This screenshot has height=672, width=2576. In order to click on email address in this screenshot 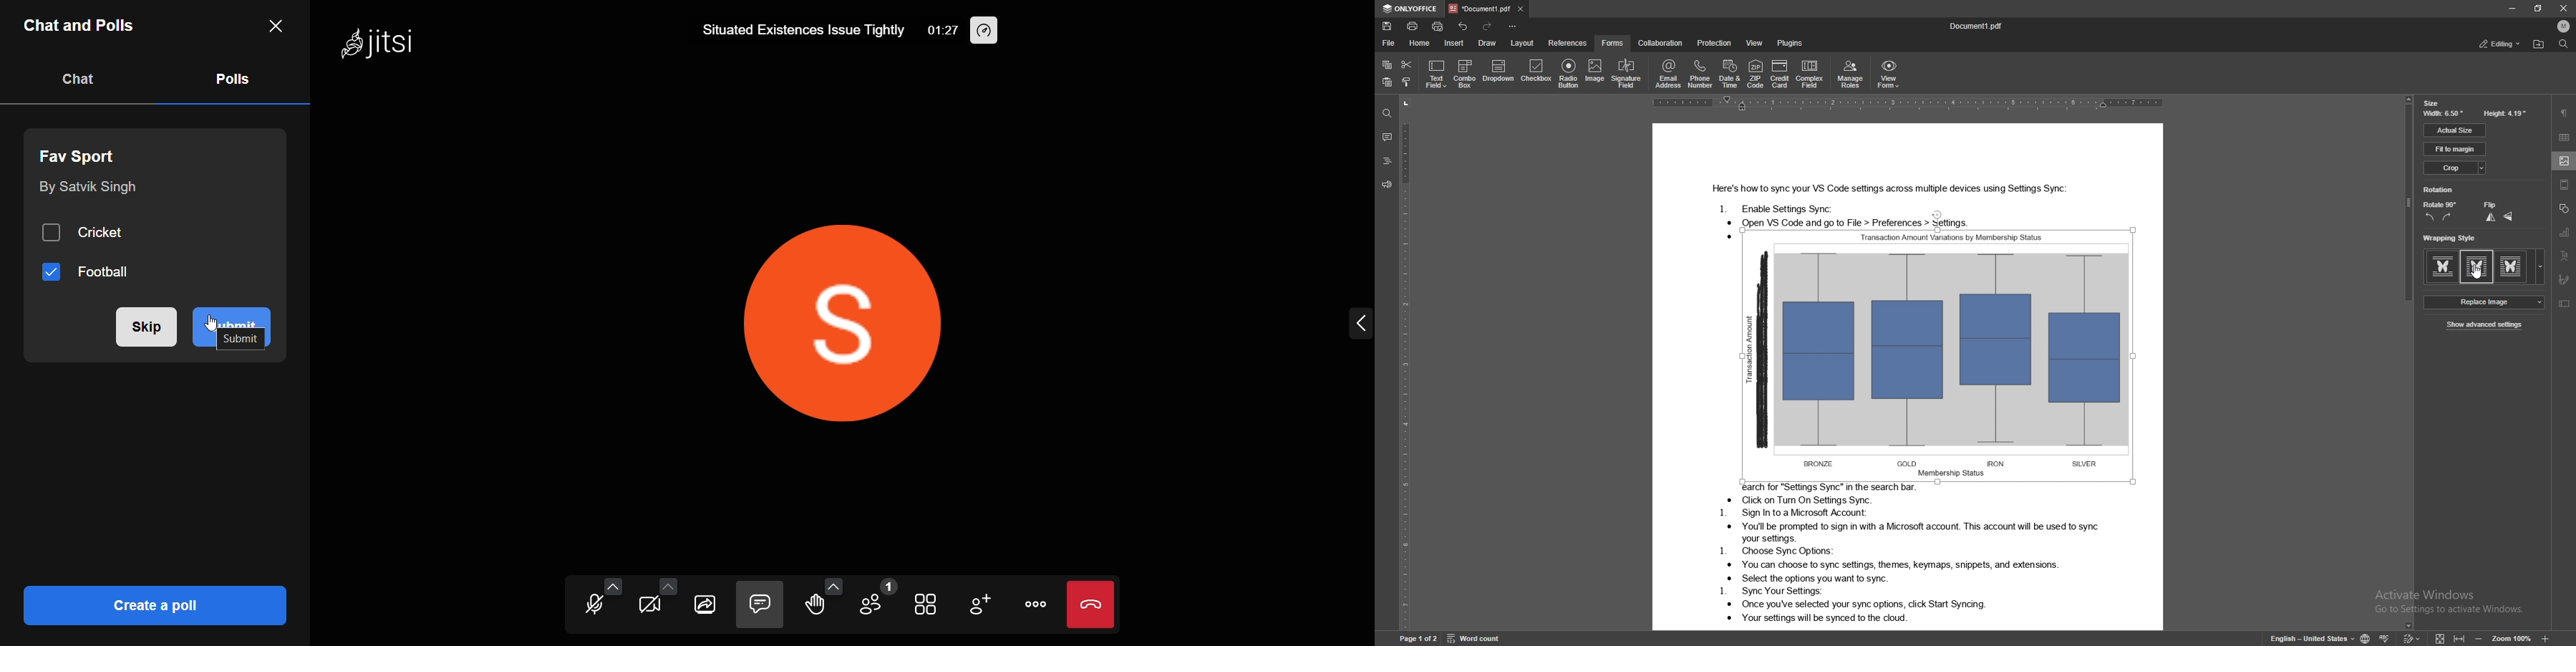, I will do `click(1668, 73)`.